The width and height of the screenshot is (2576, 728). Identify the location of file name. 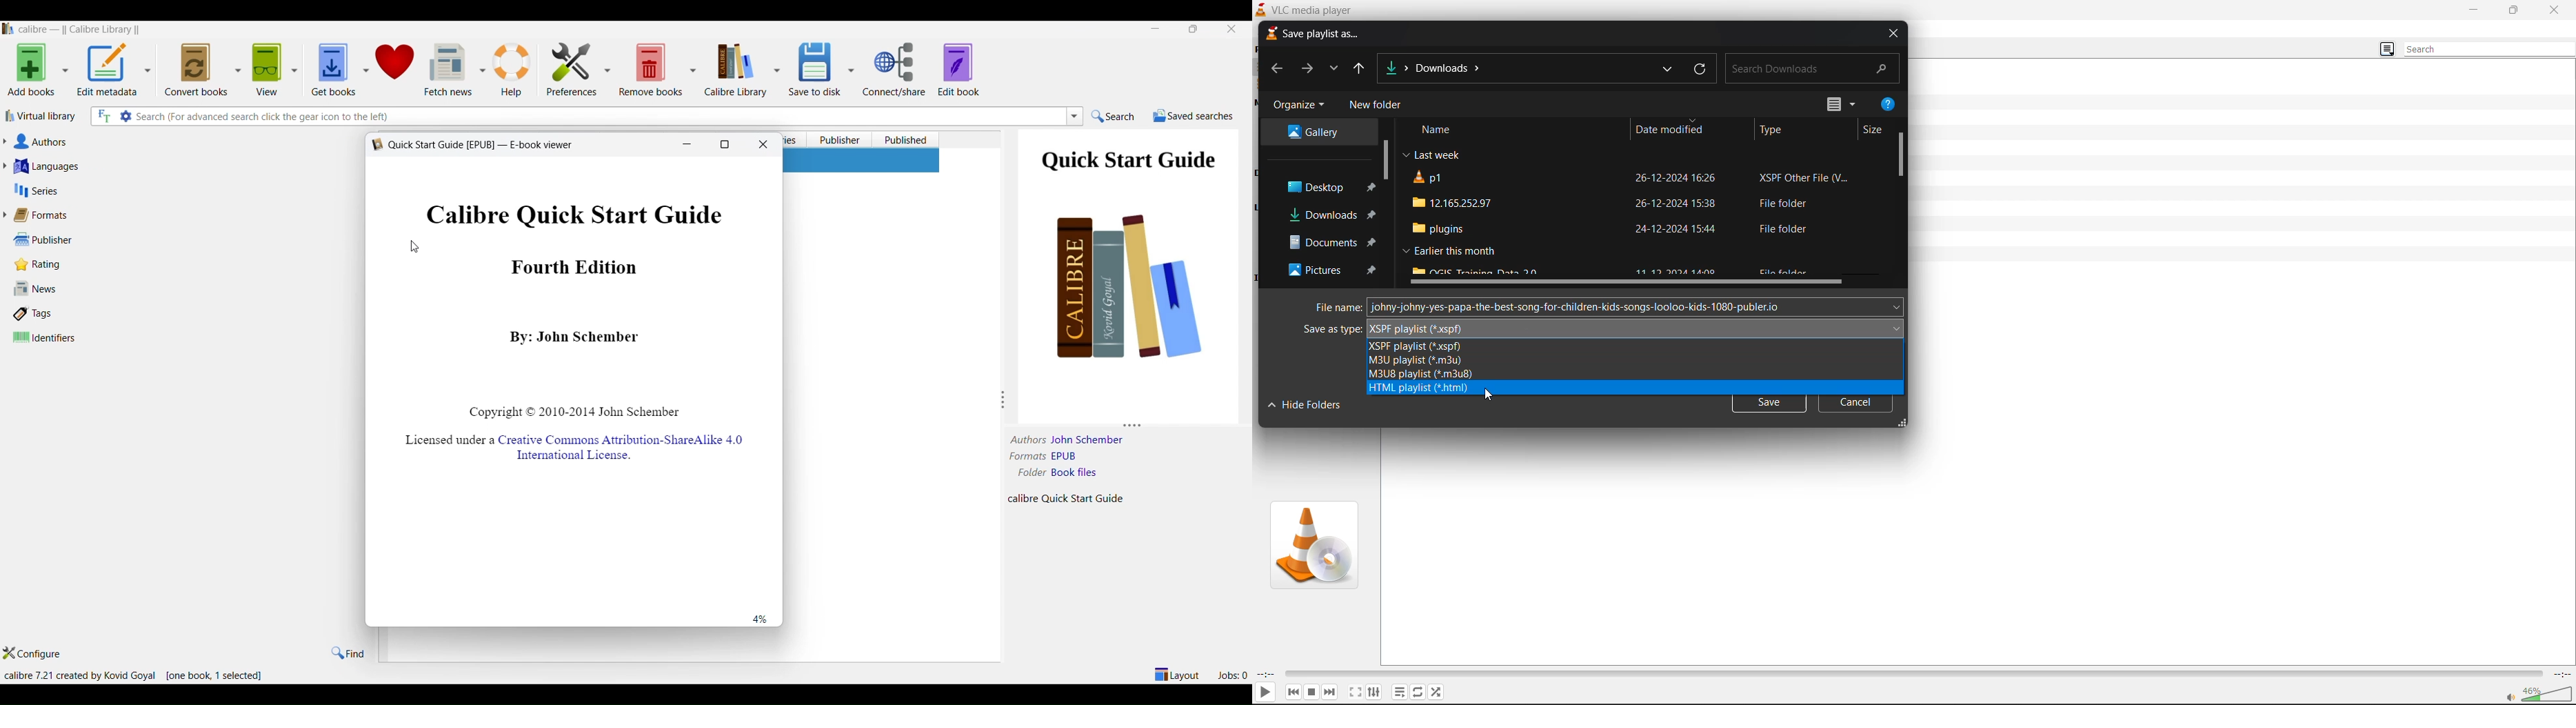
(1336, 307).